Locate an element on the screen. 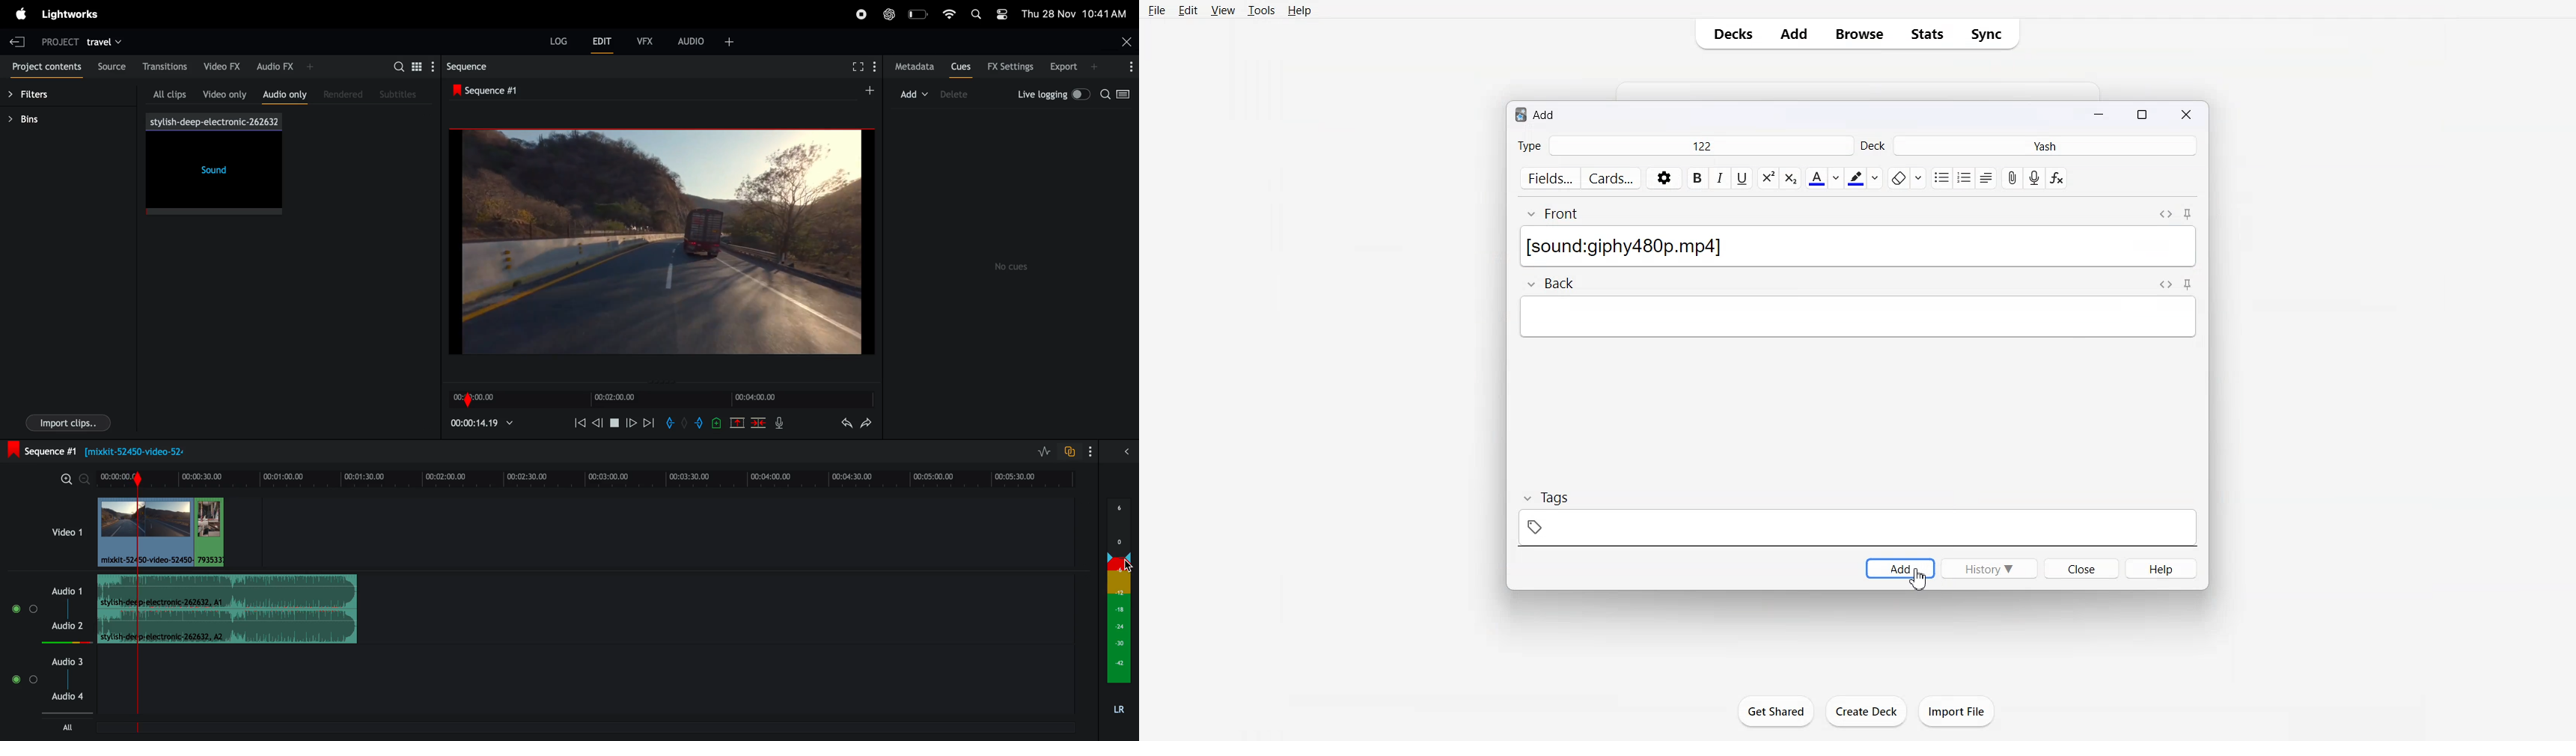 The image size is (2576, 756). create Deck is located at coordinates (1867, 710).